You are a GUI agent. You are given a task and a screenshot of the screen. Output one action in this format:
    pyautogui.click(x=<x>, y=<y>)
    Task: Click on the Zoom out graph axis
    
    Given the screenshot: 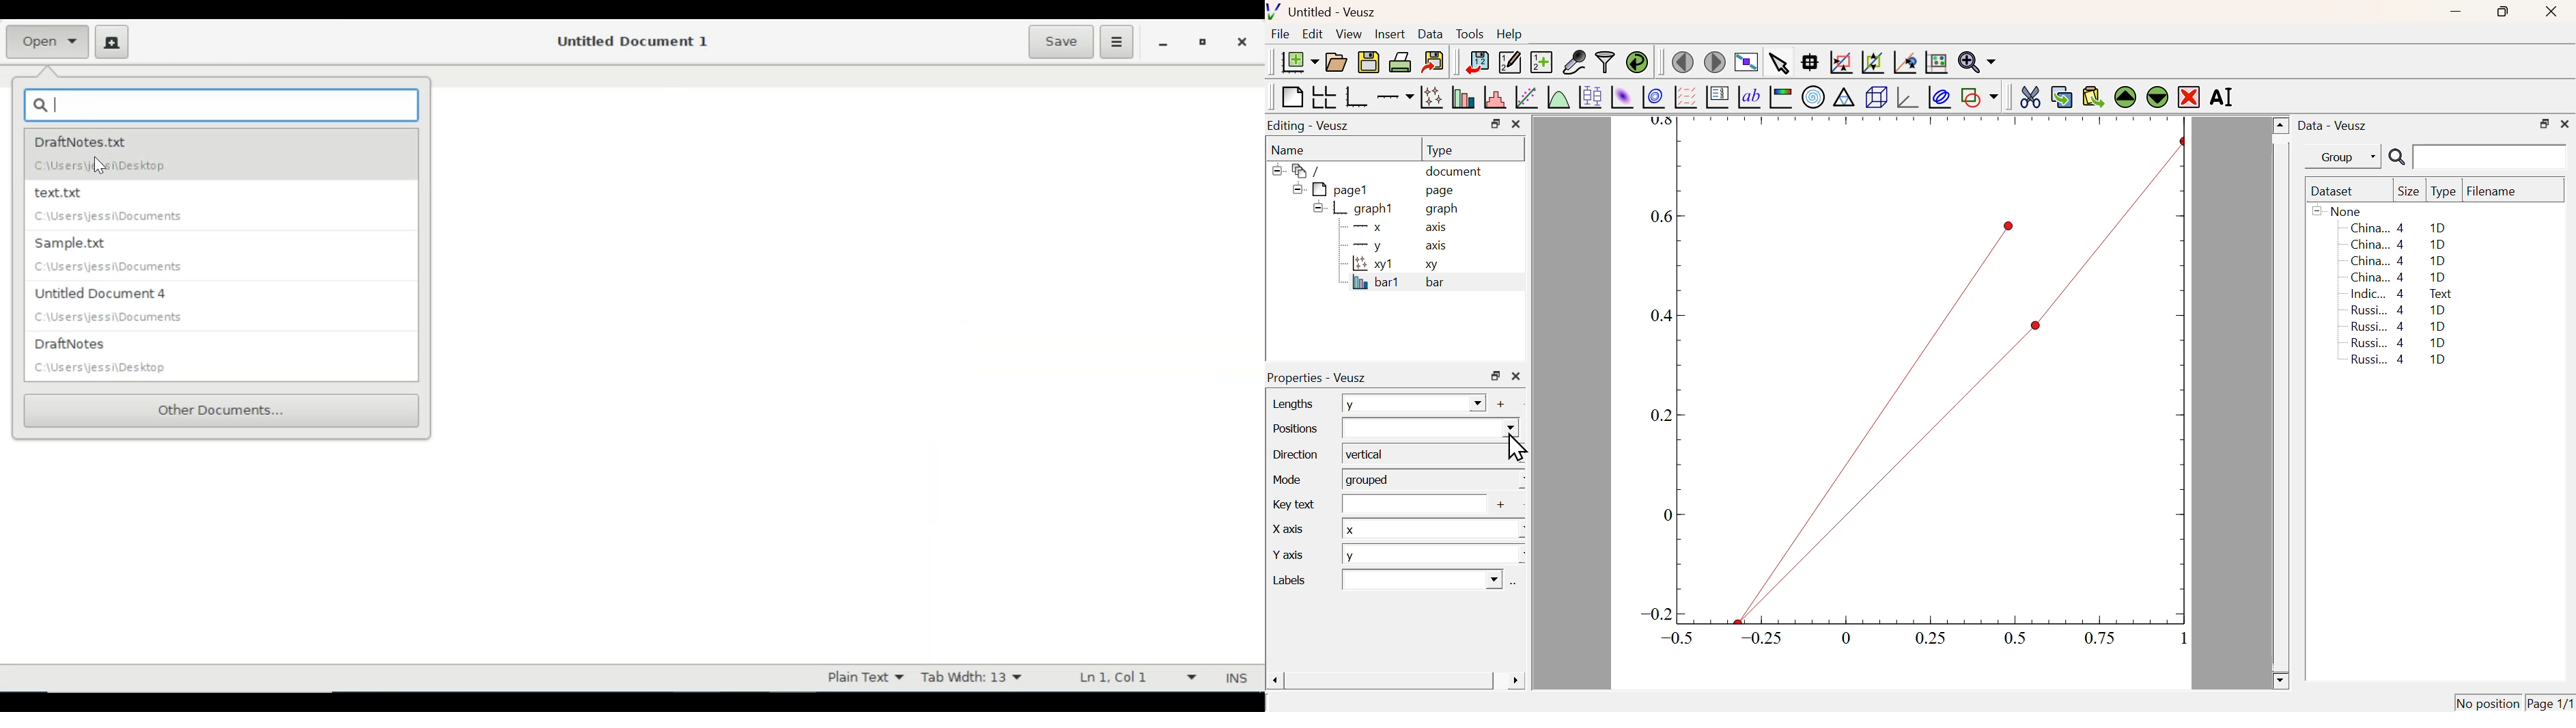 What is the action you would take?
    pyautogui.click(x=1872, y=61)
    